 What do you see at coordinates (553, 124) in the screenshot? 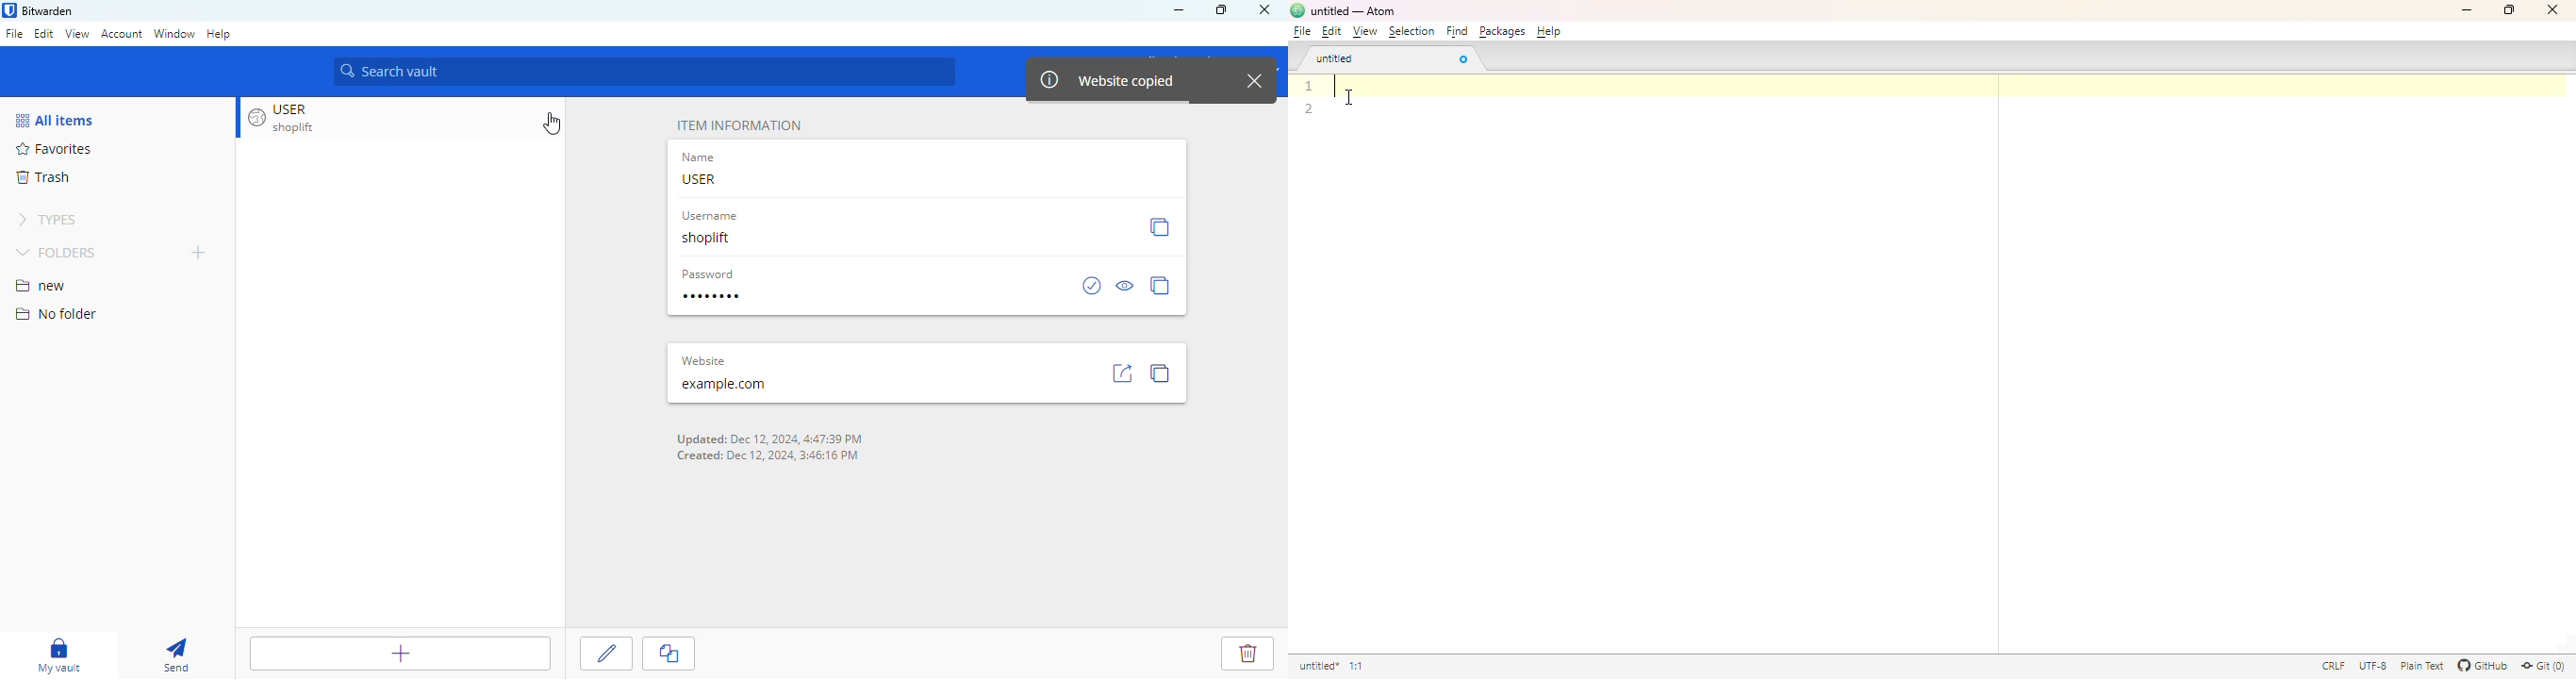
I see `cursor` at bounding box center [553, 124].